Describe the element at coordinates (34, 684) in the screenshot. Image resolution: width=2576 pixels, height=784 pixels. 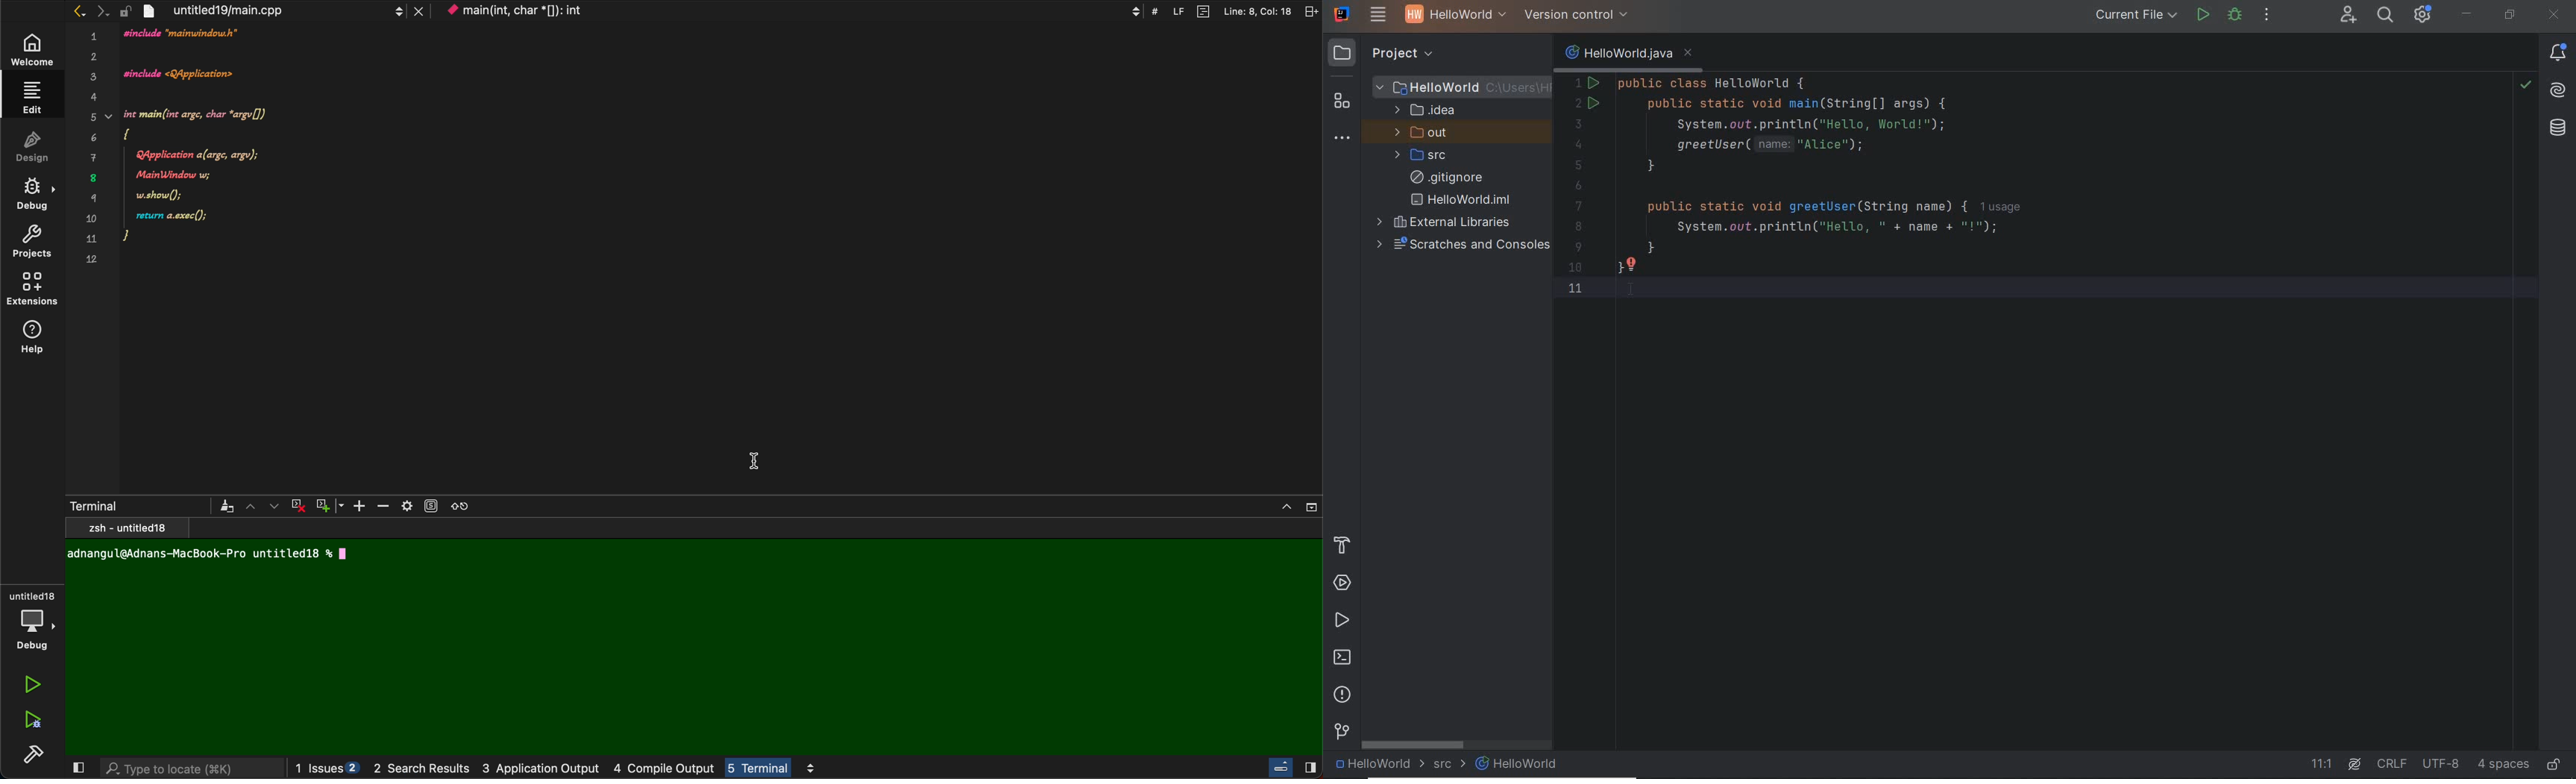
I see `run` at that location.